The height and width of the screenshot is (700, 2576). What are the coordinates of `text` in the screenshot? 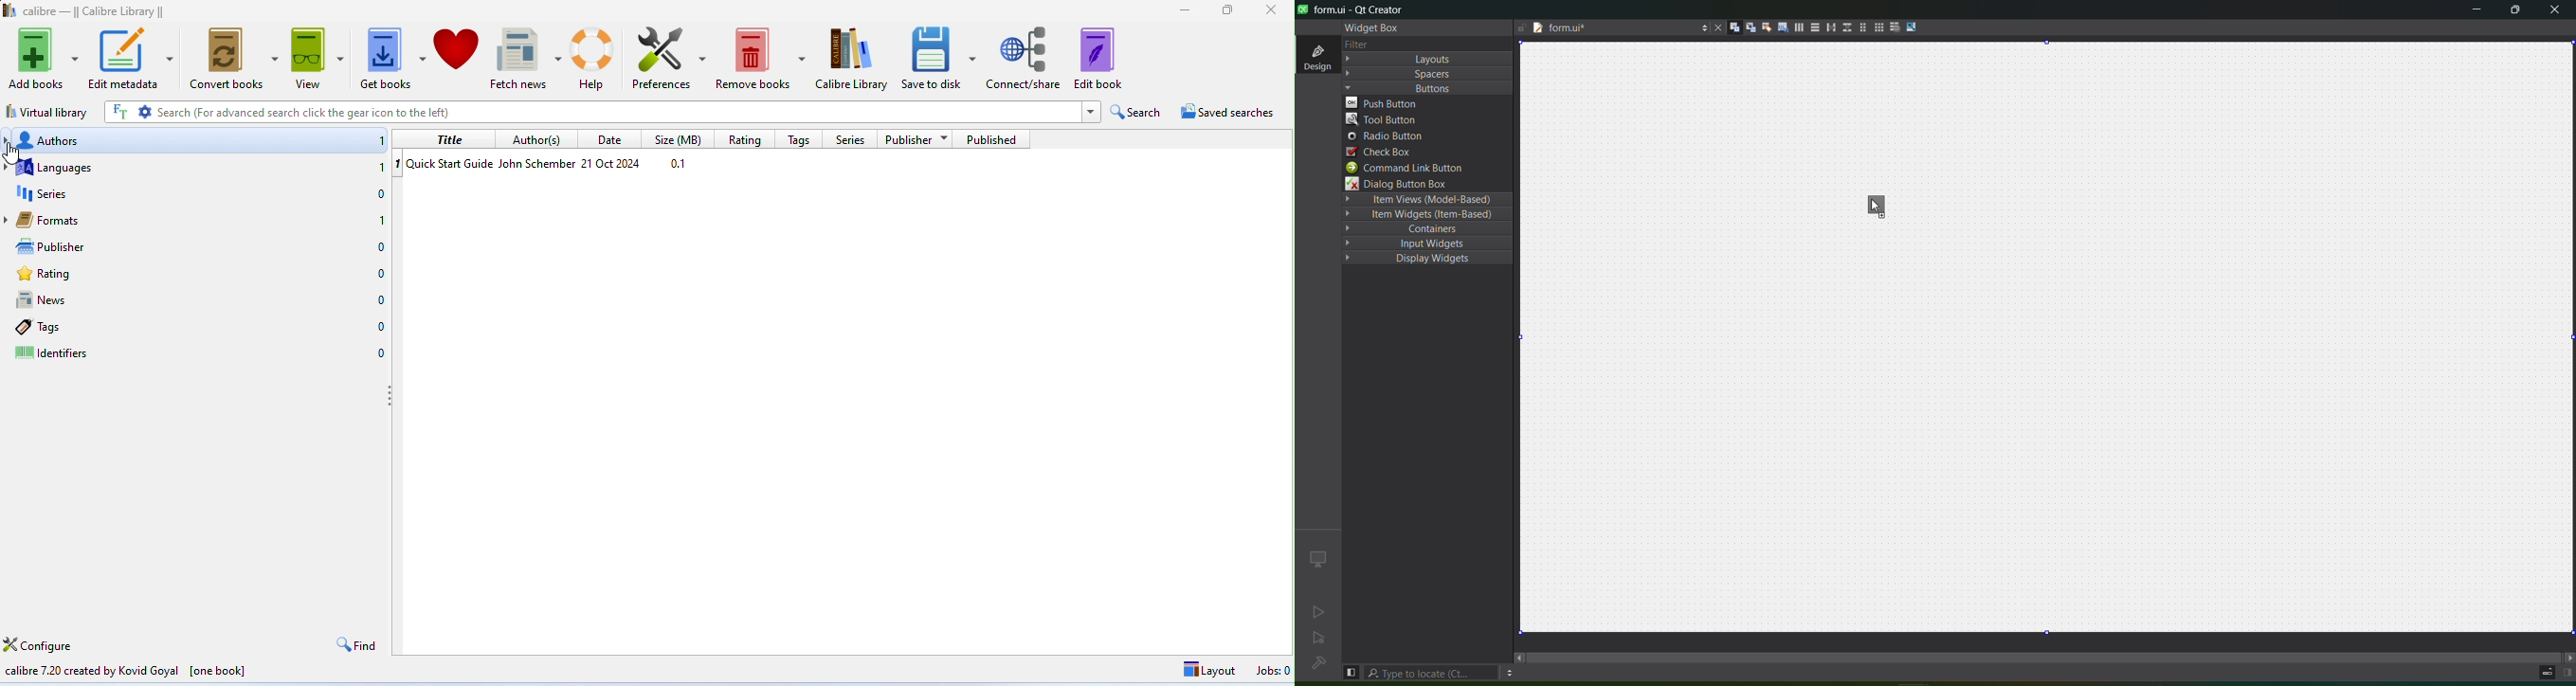 It's located at (1361, 43).